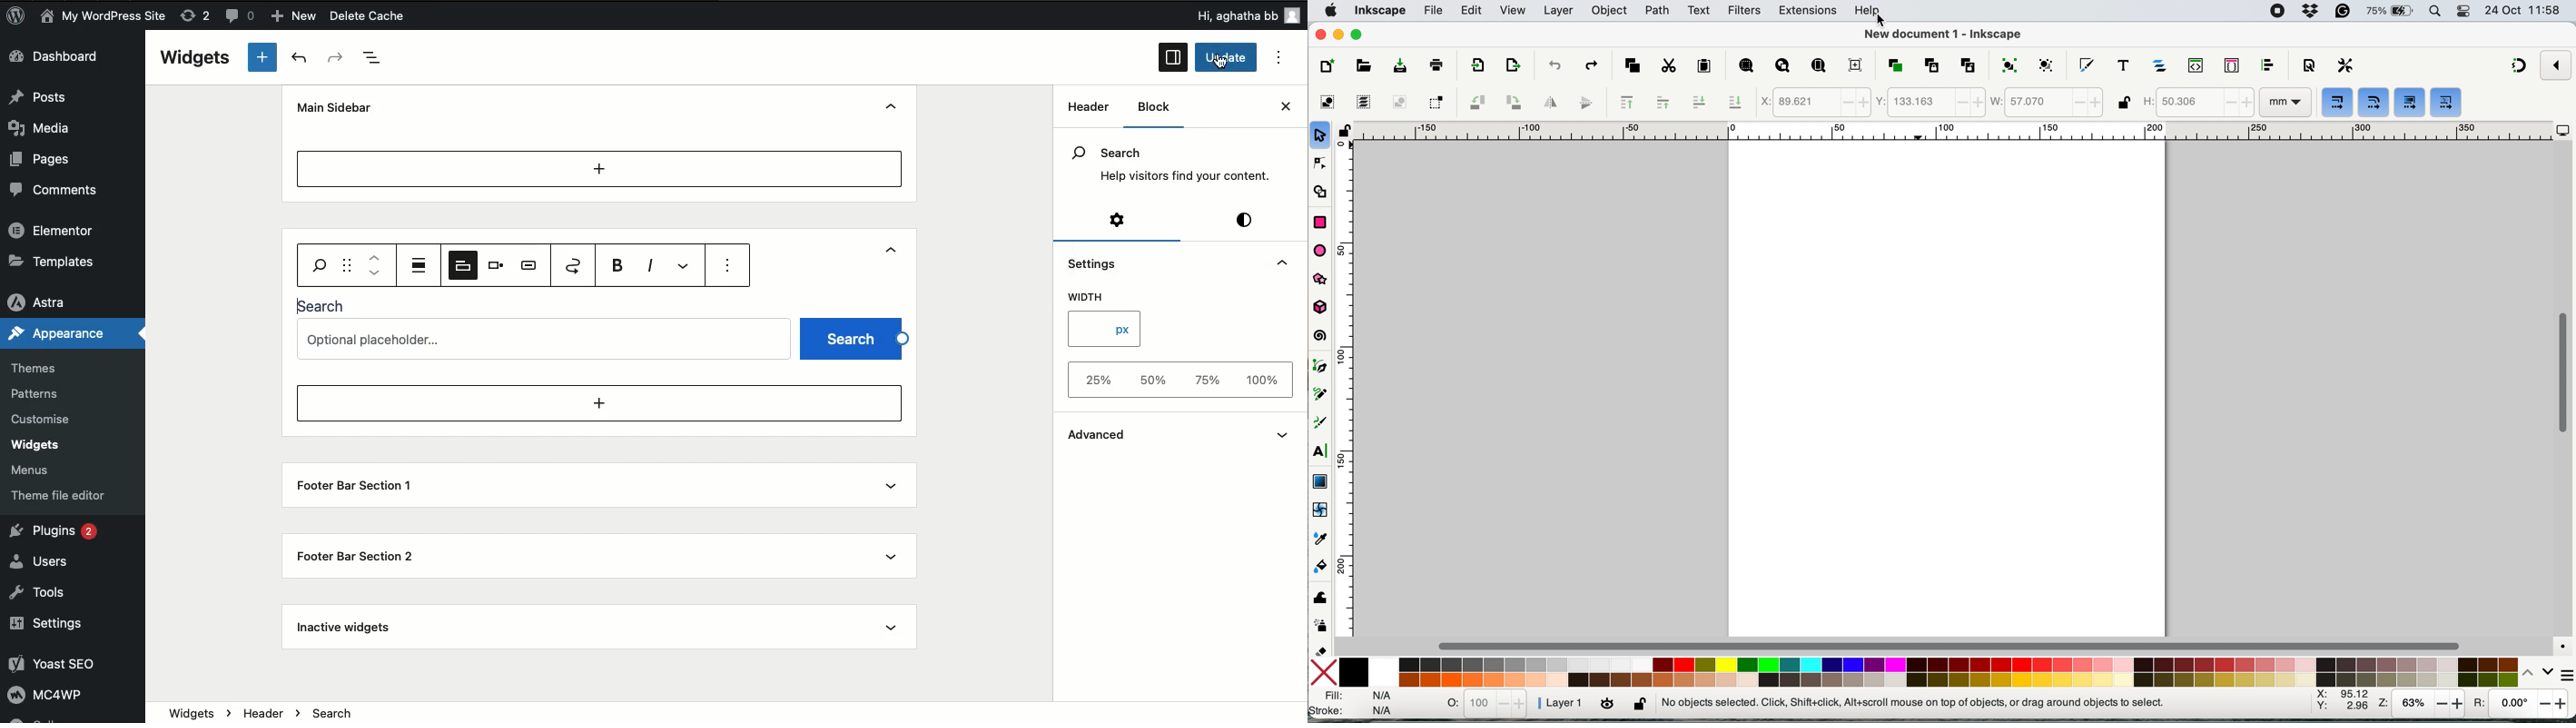 The width and height of the screenshot is (2576, 728). Describe the element at coordinates (299, 58) in the screenshot. I see `Undo` at that location.